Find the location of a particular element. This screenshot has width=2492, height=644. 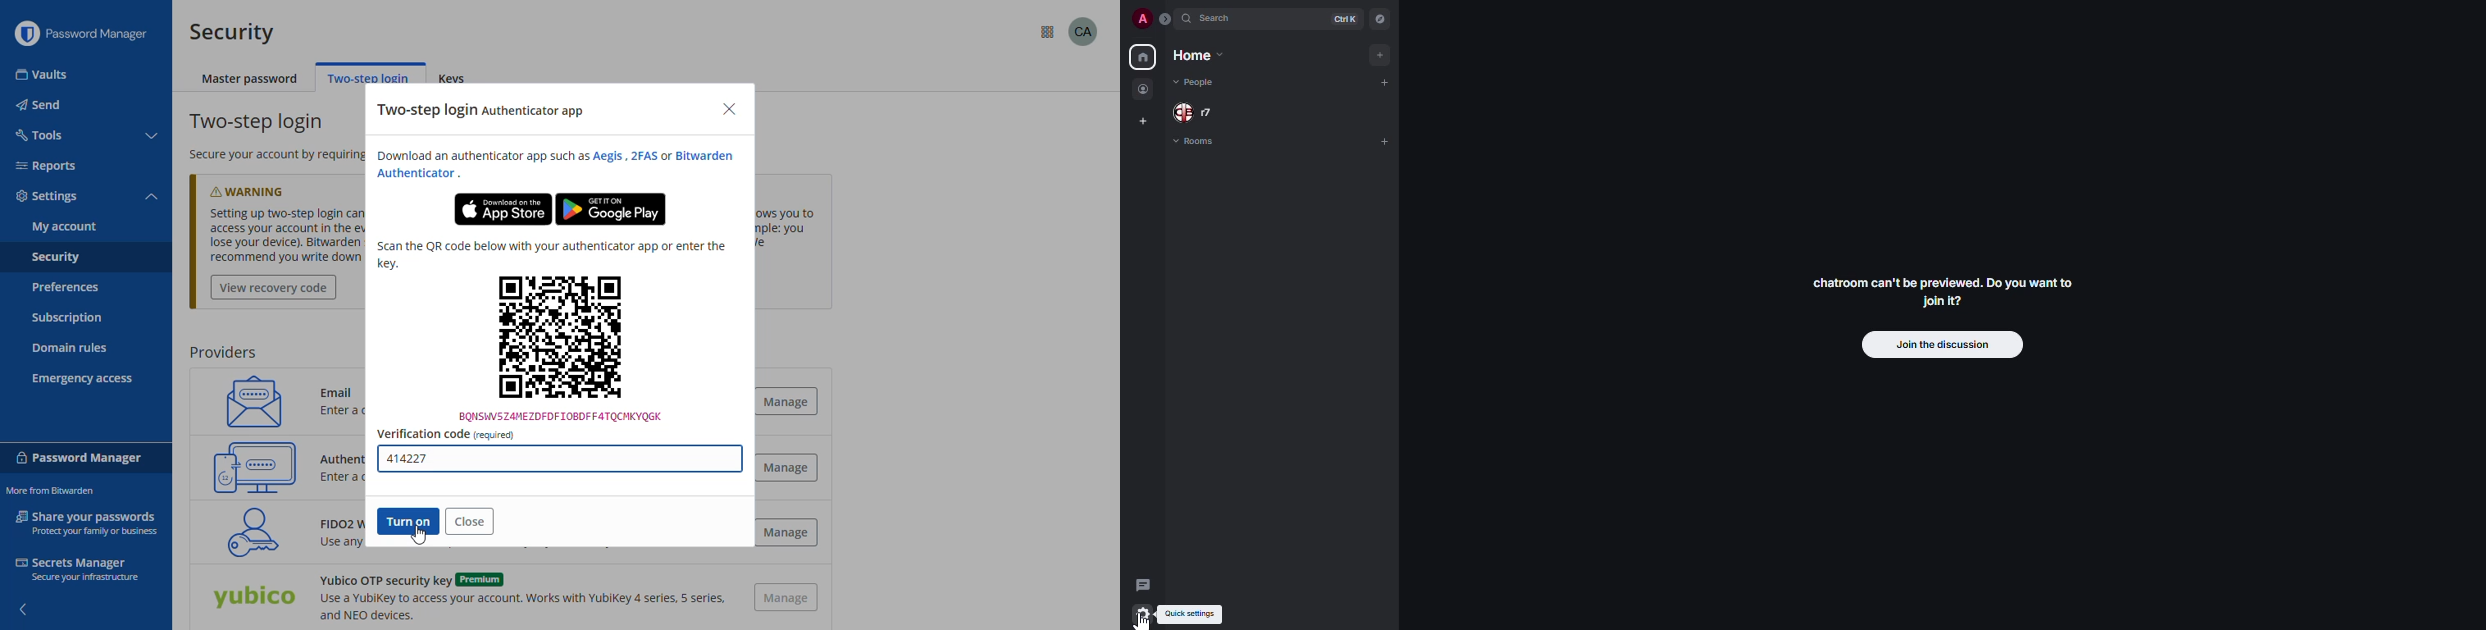

navigator is located at coordinates (1380, 19).